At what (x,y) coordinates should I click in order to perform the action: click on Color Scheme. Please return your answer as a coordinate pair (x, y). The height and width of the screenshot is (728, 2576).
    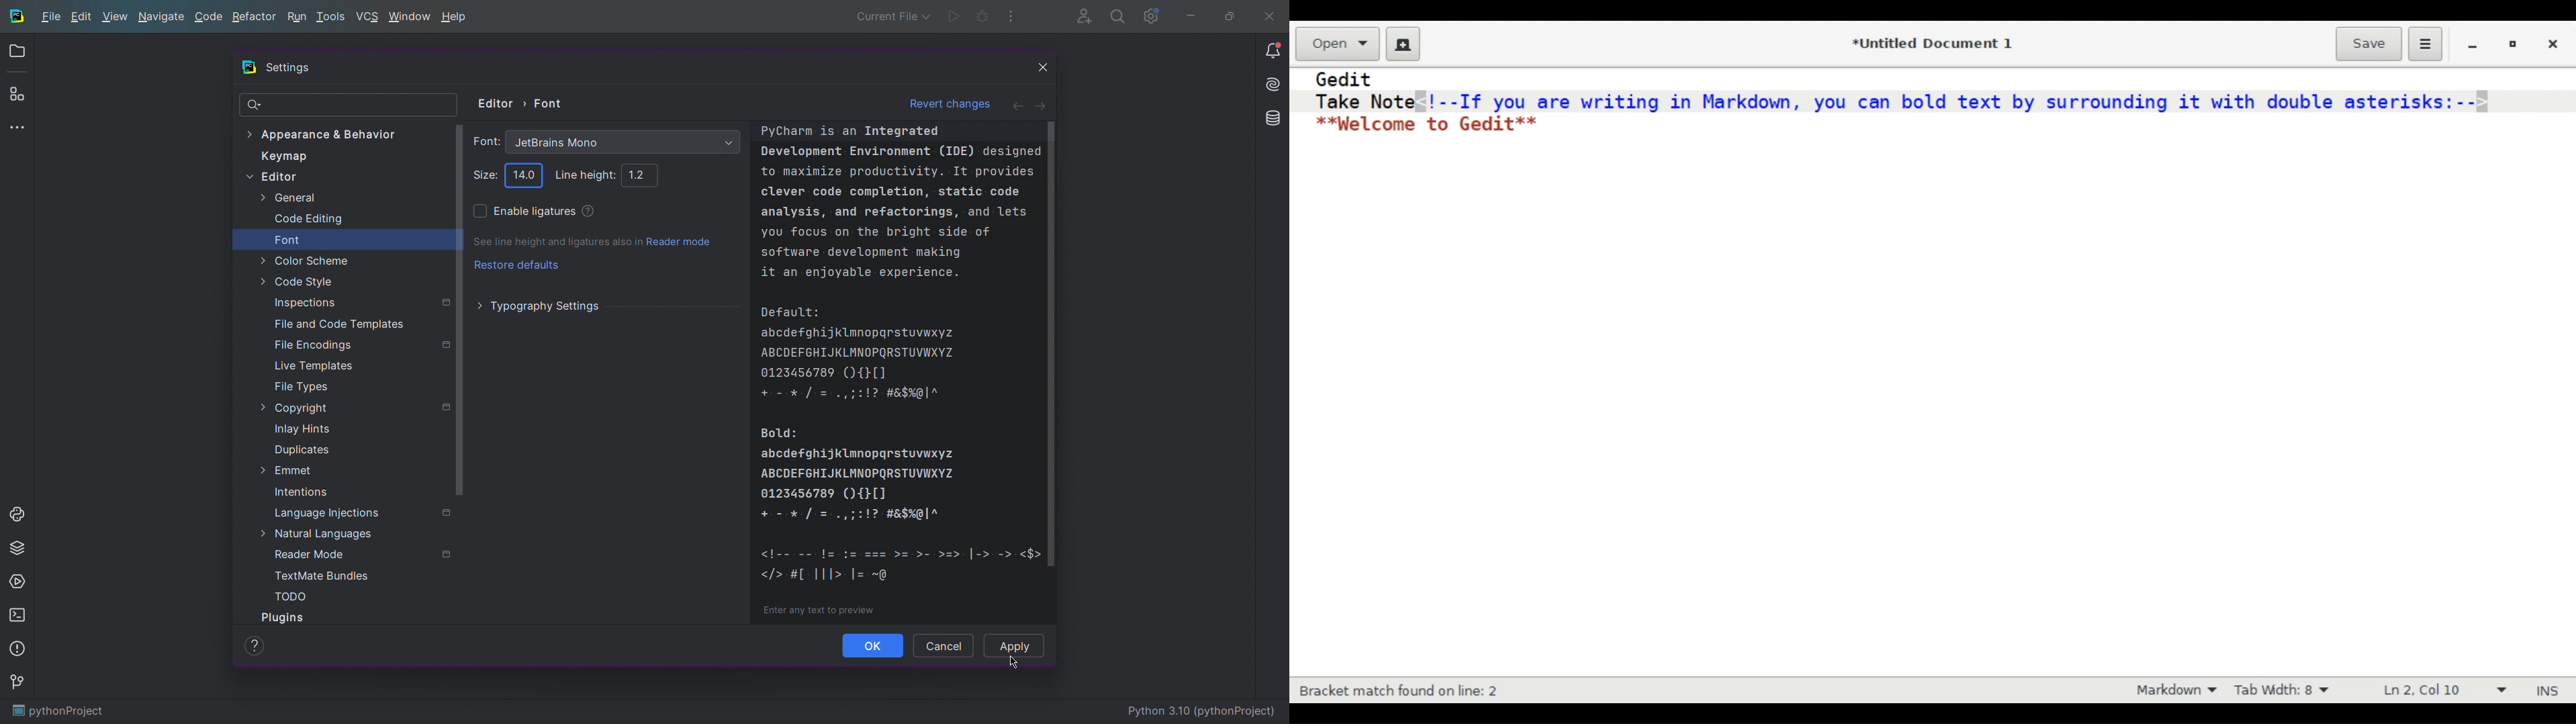
    Looking at the image, I should click on (302, 258).